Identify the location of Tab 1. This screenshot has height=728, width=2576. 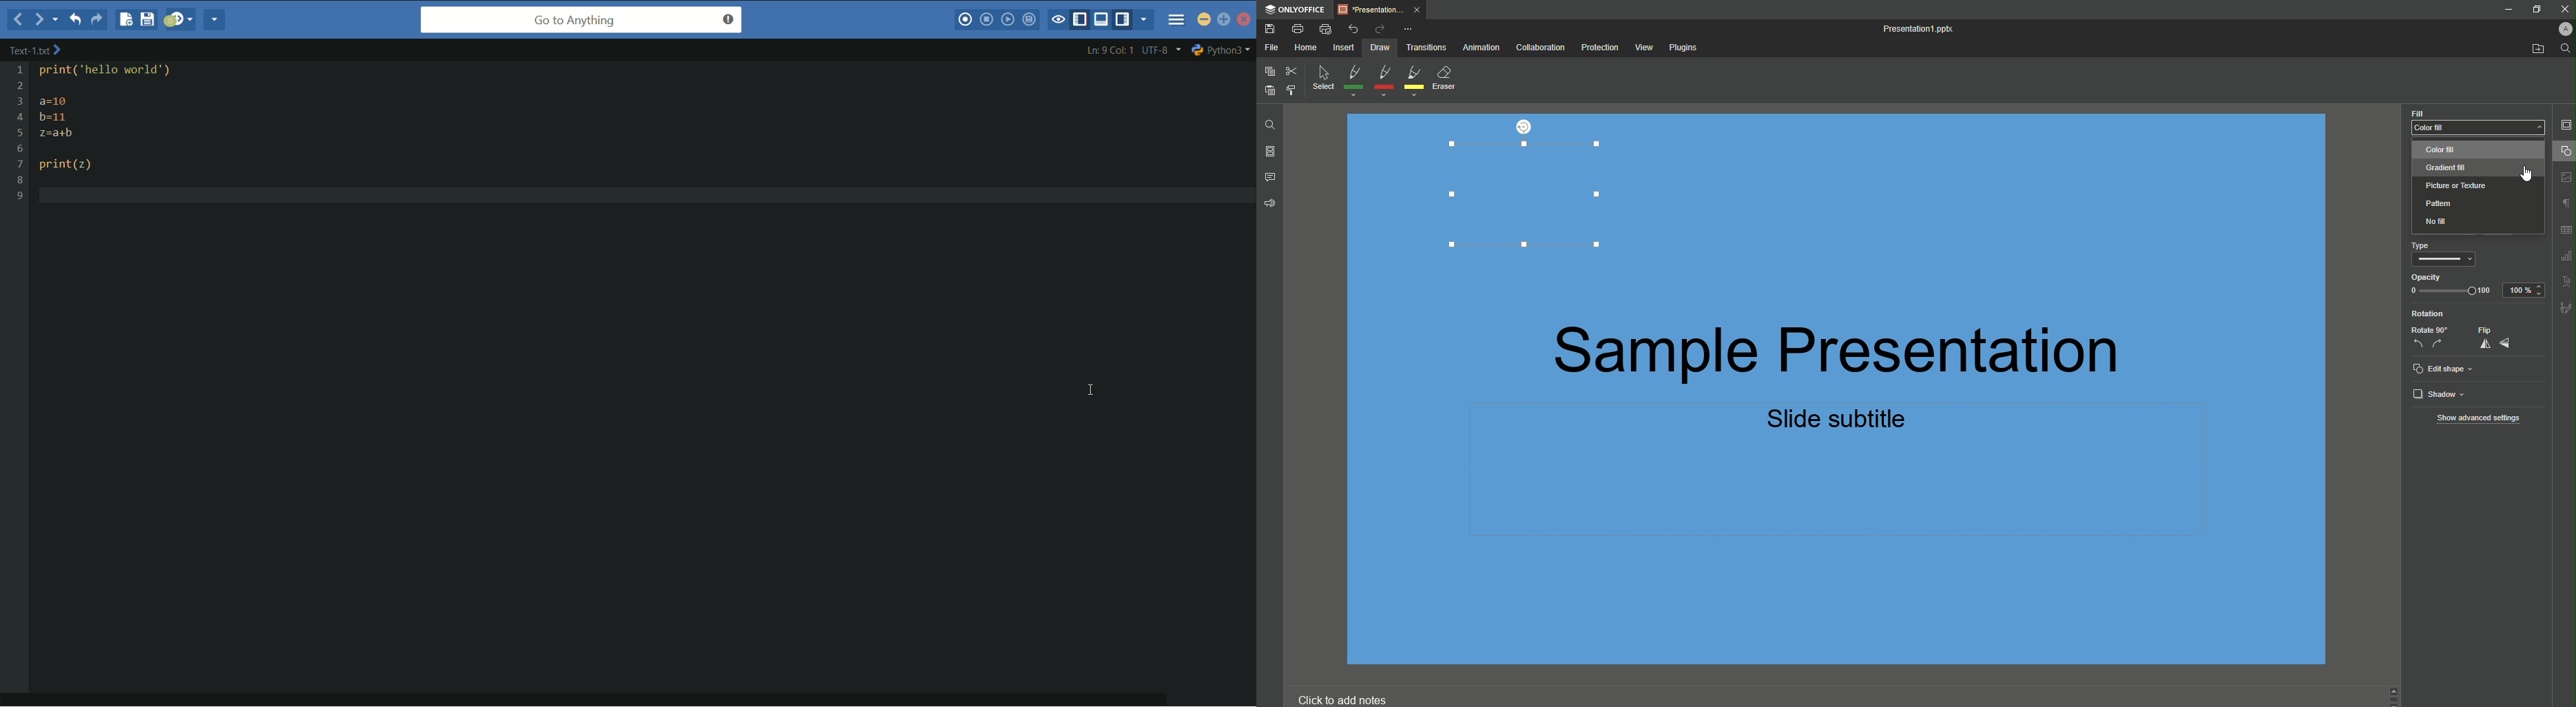
(1384, 10).